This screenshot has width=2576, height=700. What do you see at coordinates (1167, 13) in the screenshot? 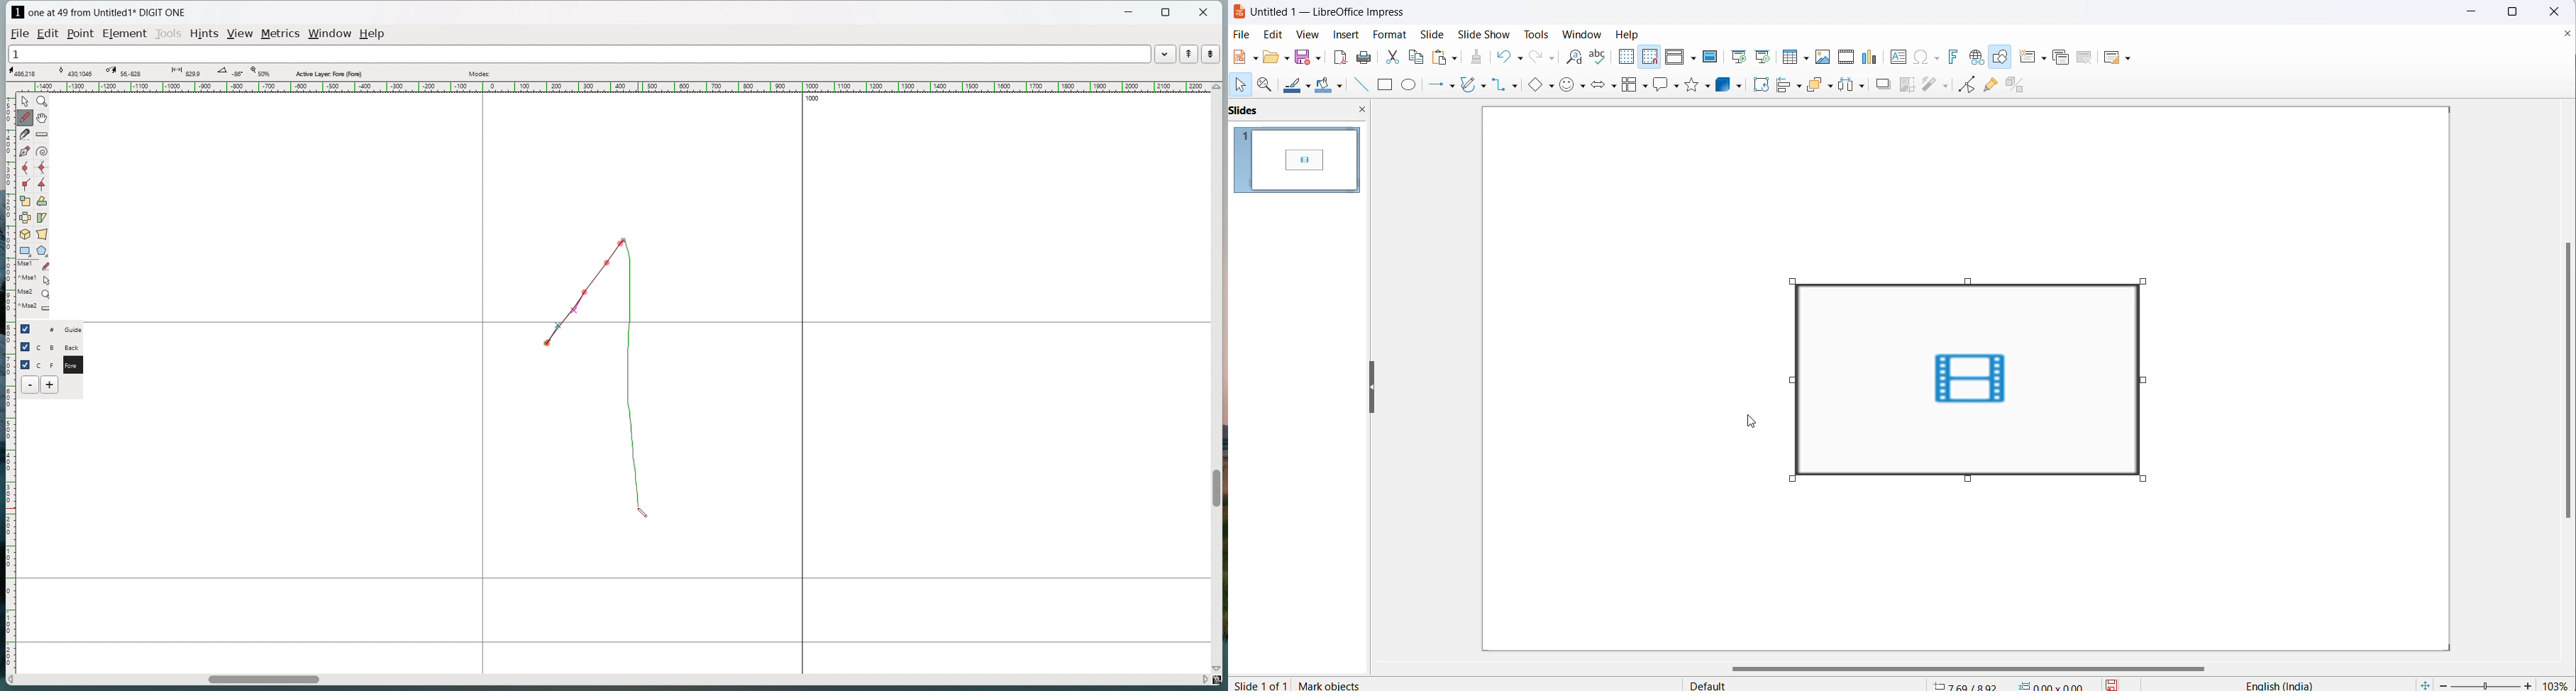
I see `maximize` at bounding box center [1167, 13].